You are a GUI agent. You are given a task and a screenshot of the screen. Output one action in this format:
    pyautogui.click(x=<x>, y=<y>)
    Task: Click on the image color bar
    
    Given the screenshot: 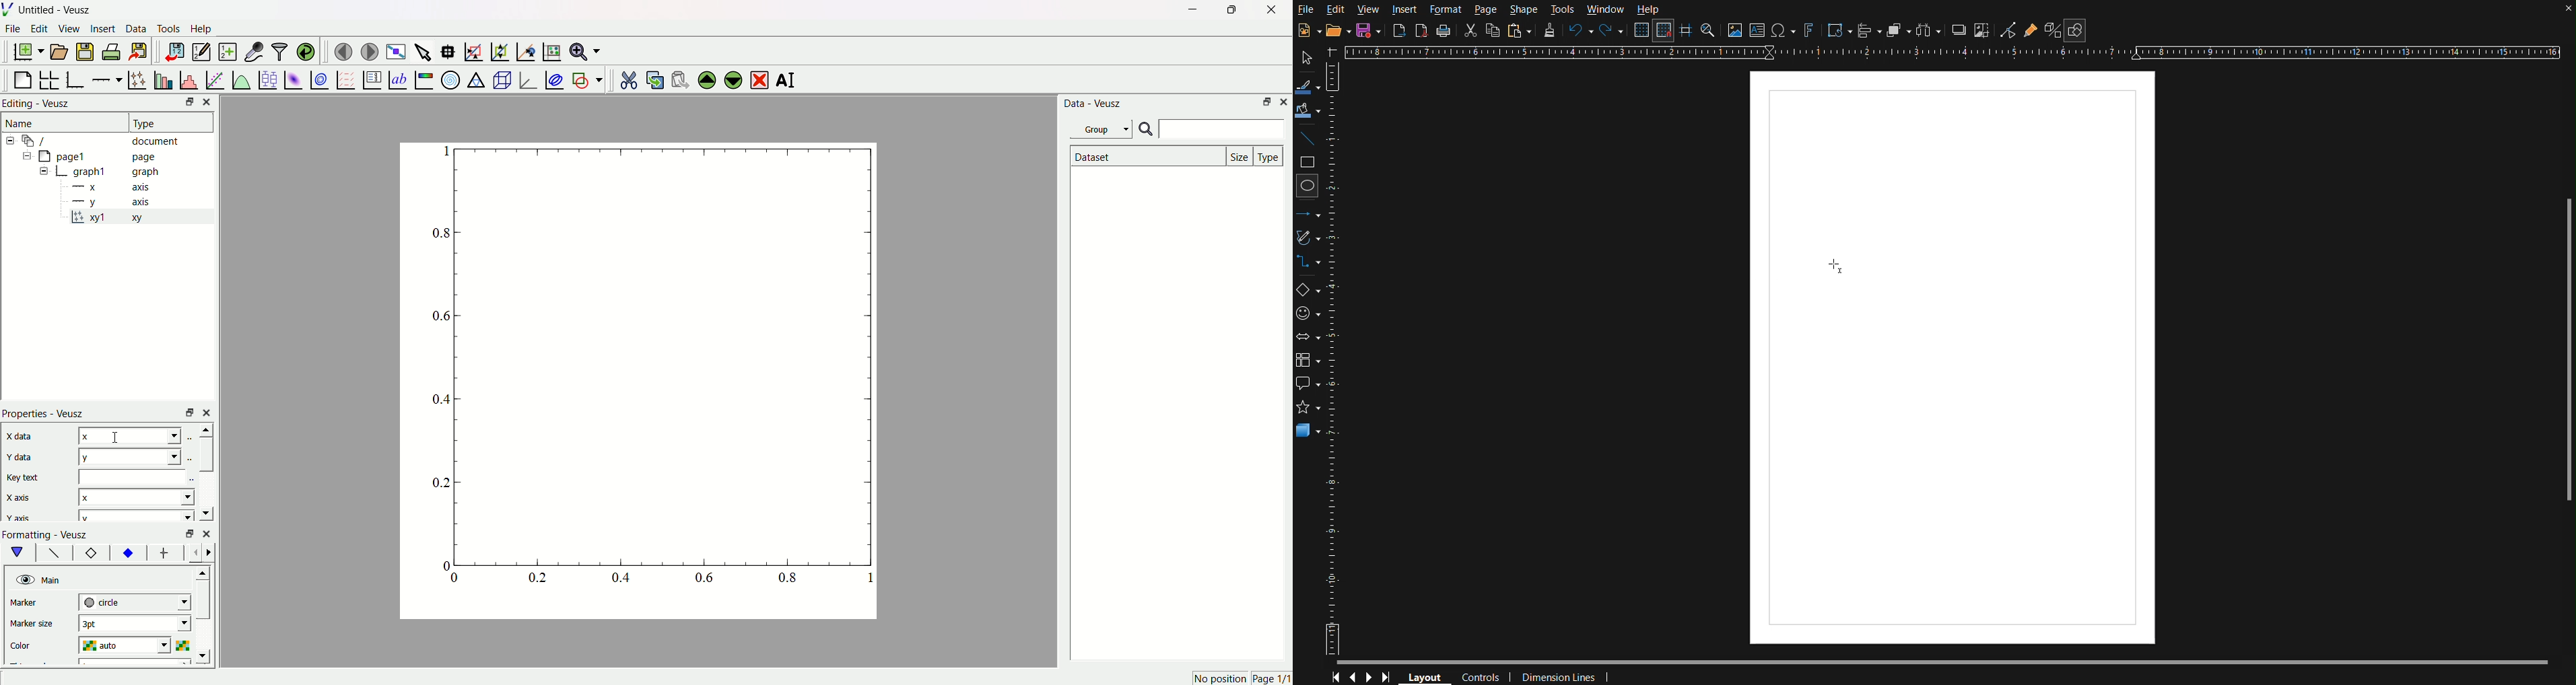 What is the action you would take?
    pyautogui.click(x=423, y=79)
    